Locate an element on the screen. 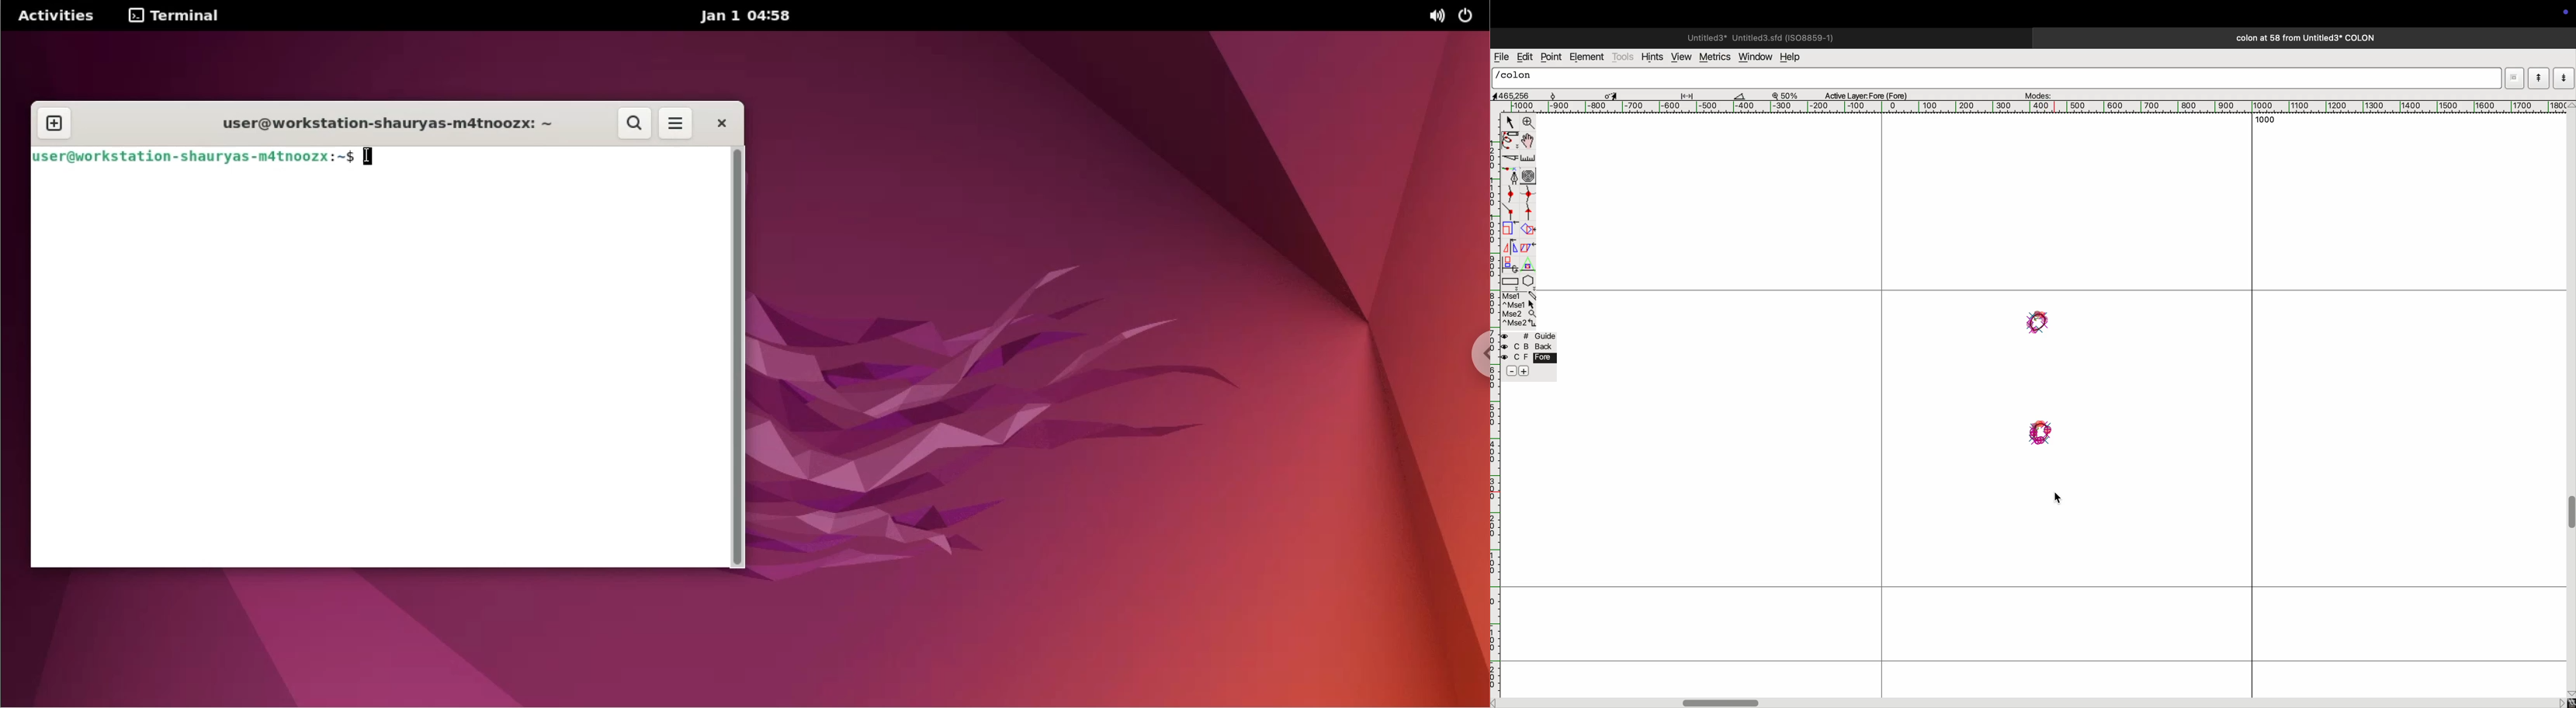 The height and width of the screenshot is (728, 2576). user@workstation -shauryas-mdtnoozx:~$  is located at coordinates (190, 156).